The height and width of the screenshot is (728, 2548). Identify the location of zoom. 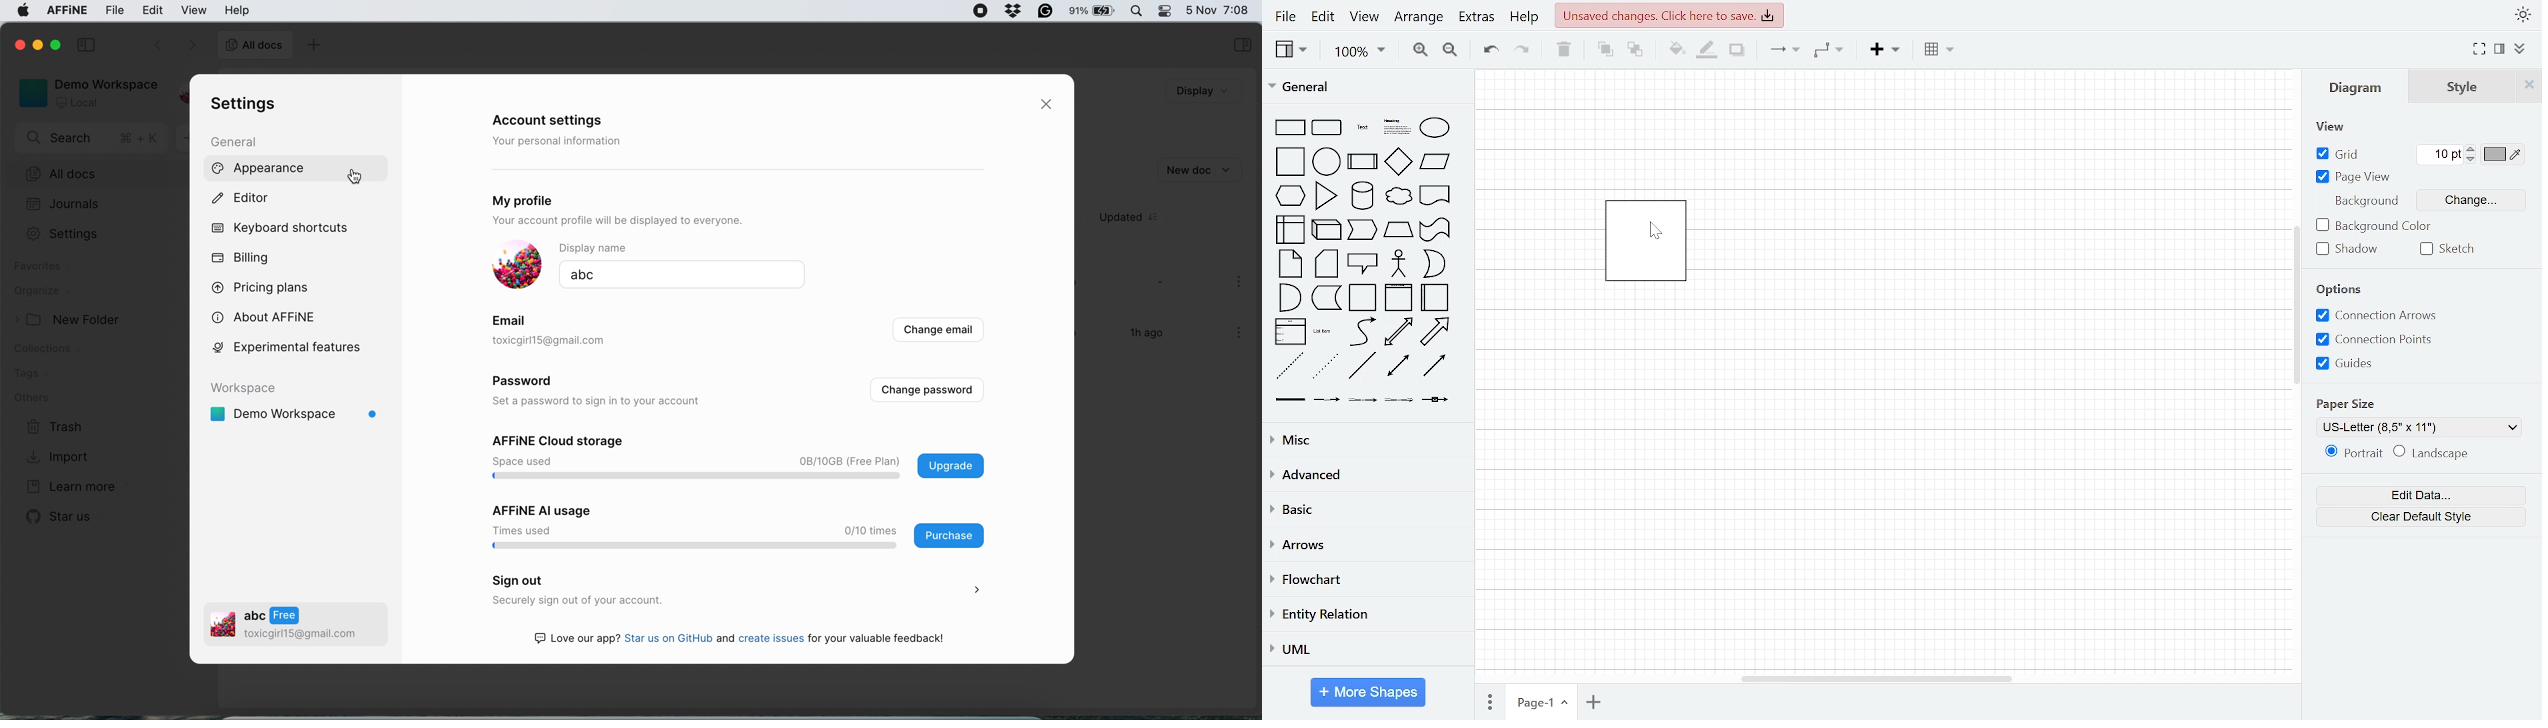
(1361, 52).